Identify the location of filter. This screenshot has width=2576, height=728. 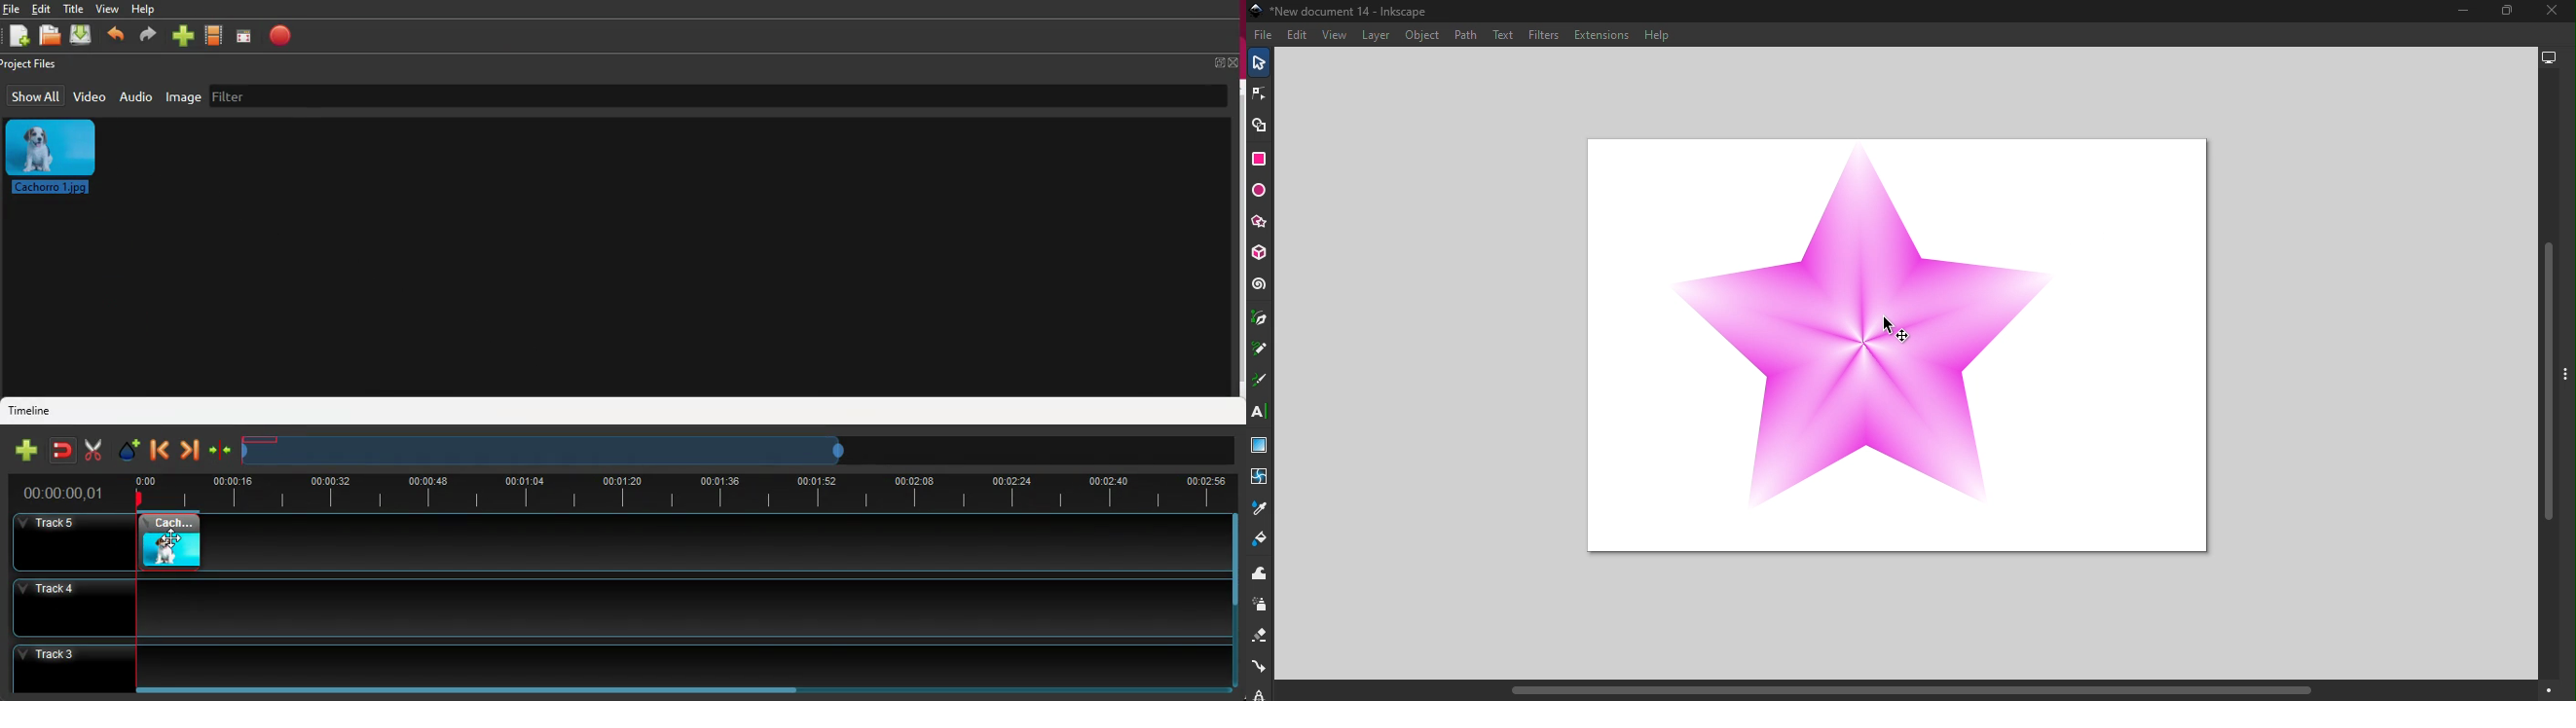
(237, 96).